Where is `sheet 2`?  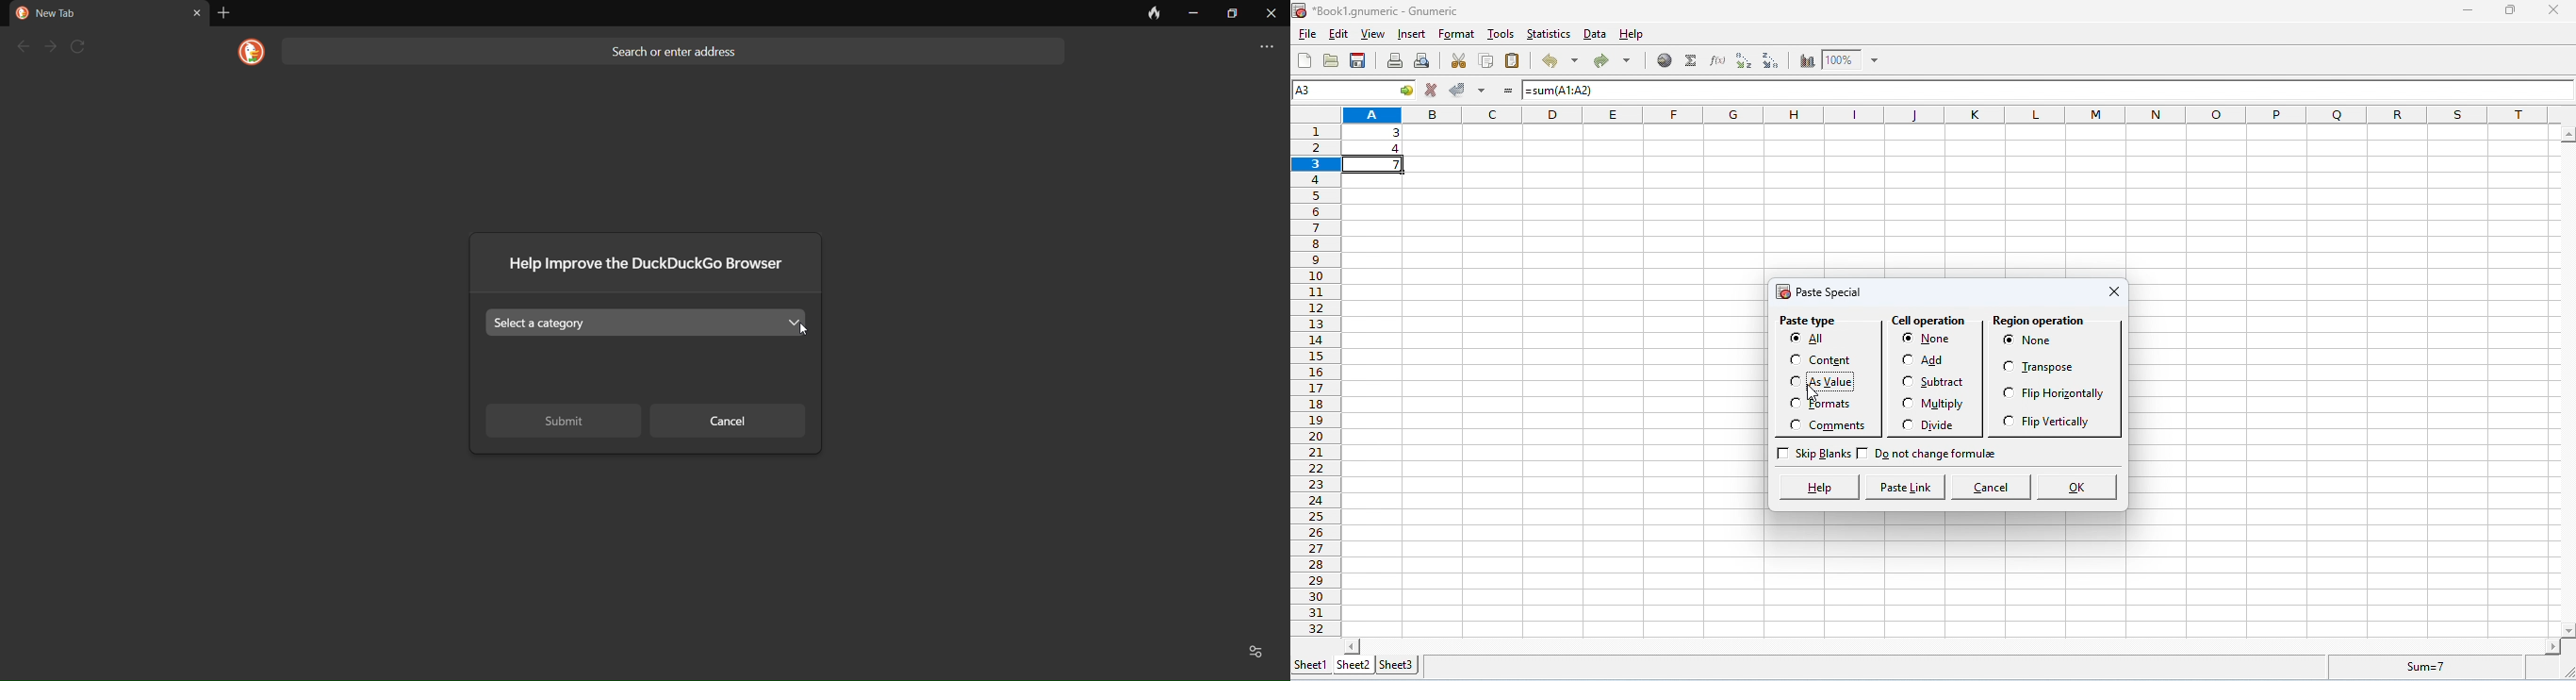
sheet 2 is located at coordinates (1353, 665).